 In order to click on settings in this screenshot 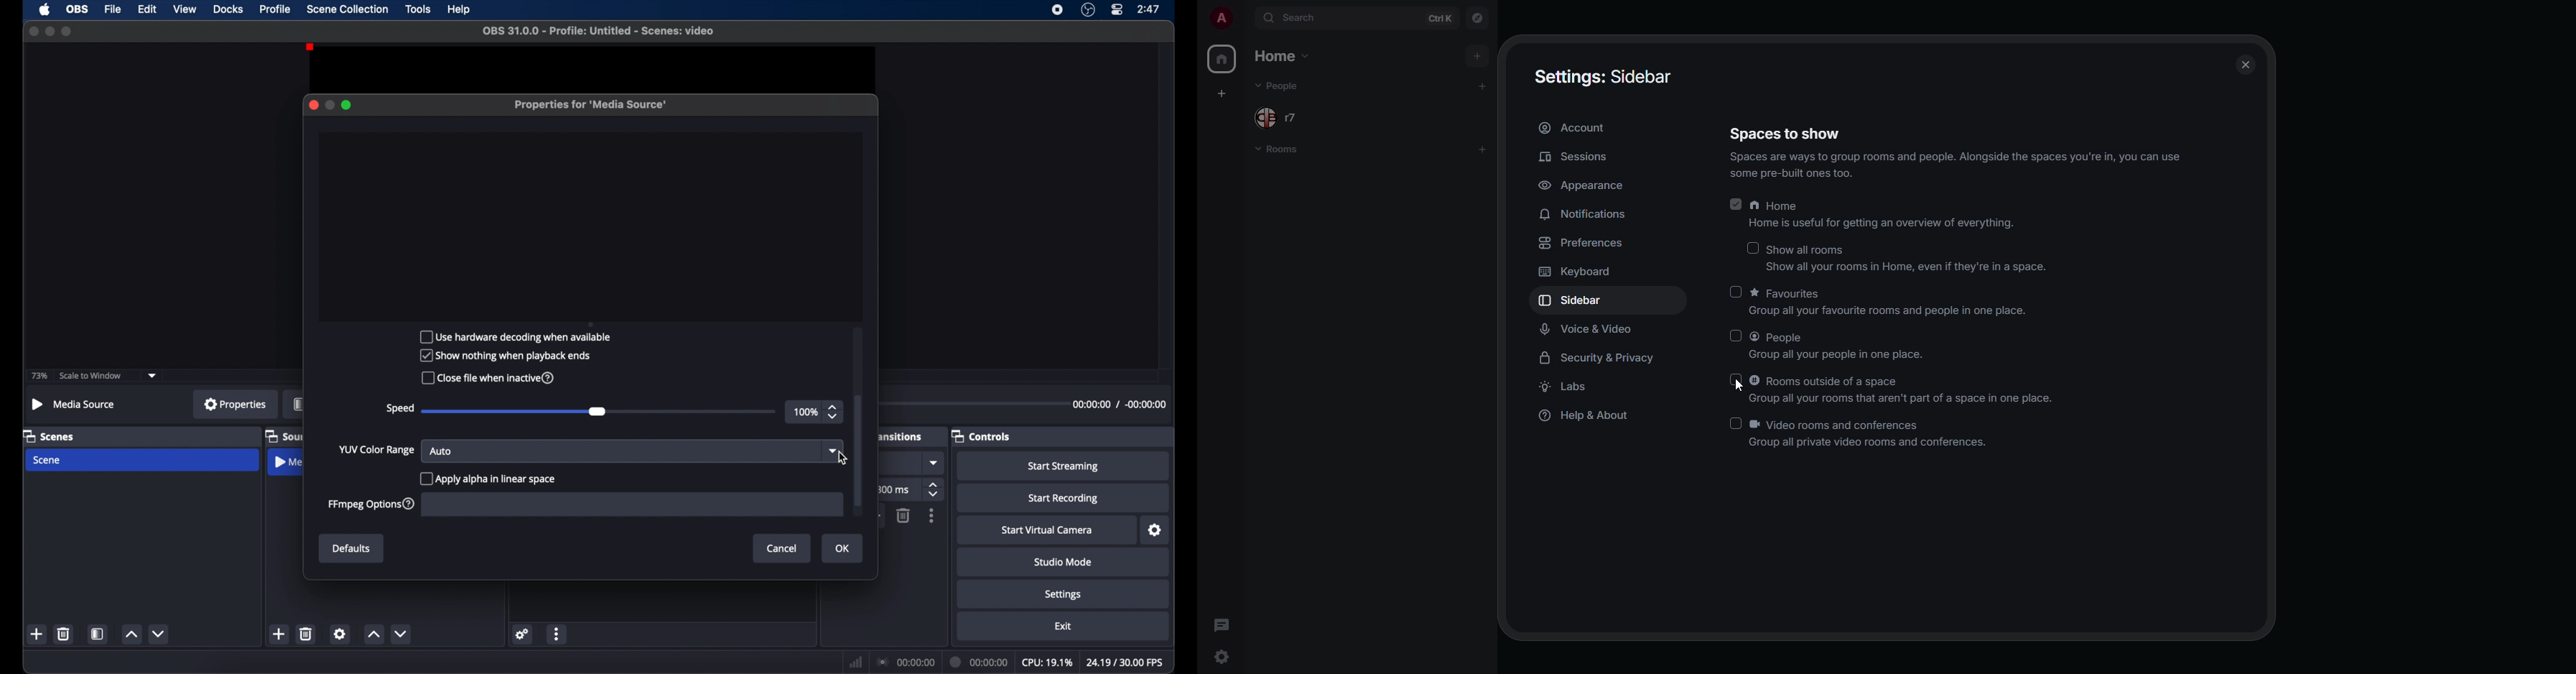, I will do `click(1155, 530)`.